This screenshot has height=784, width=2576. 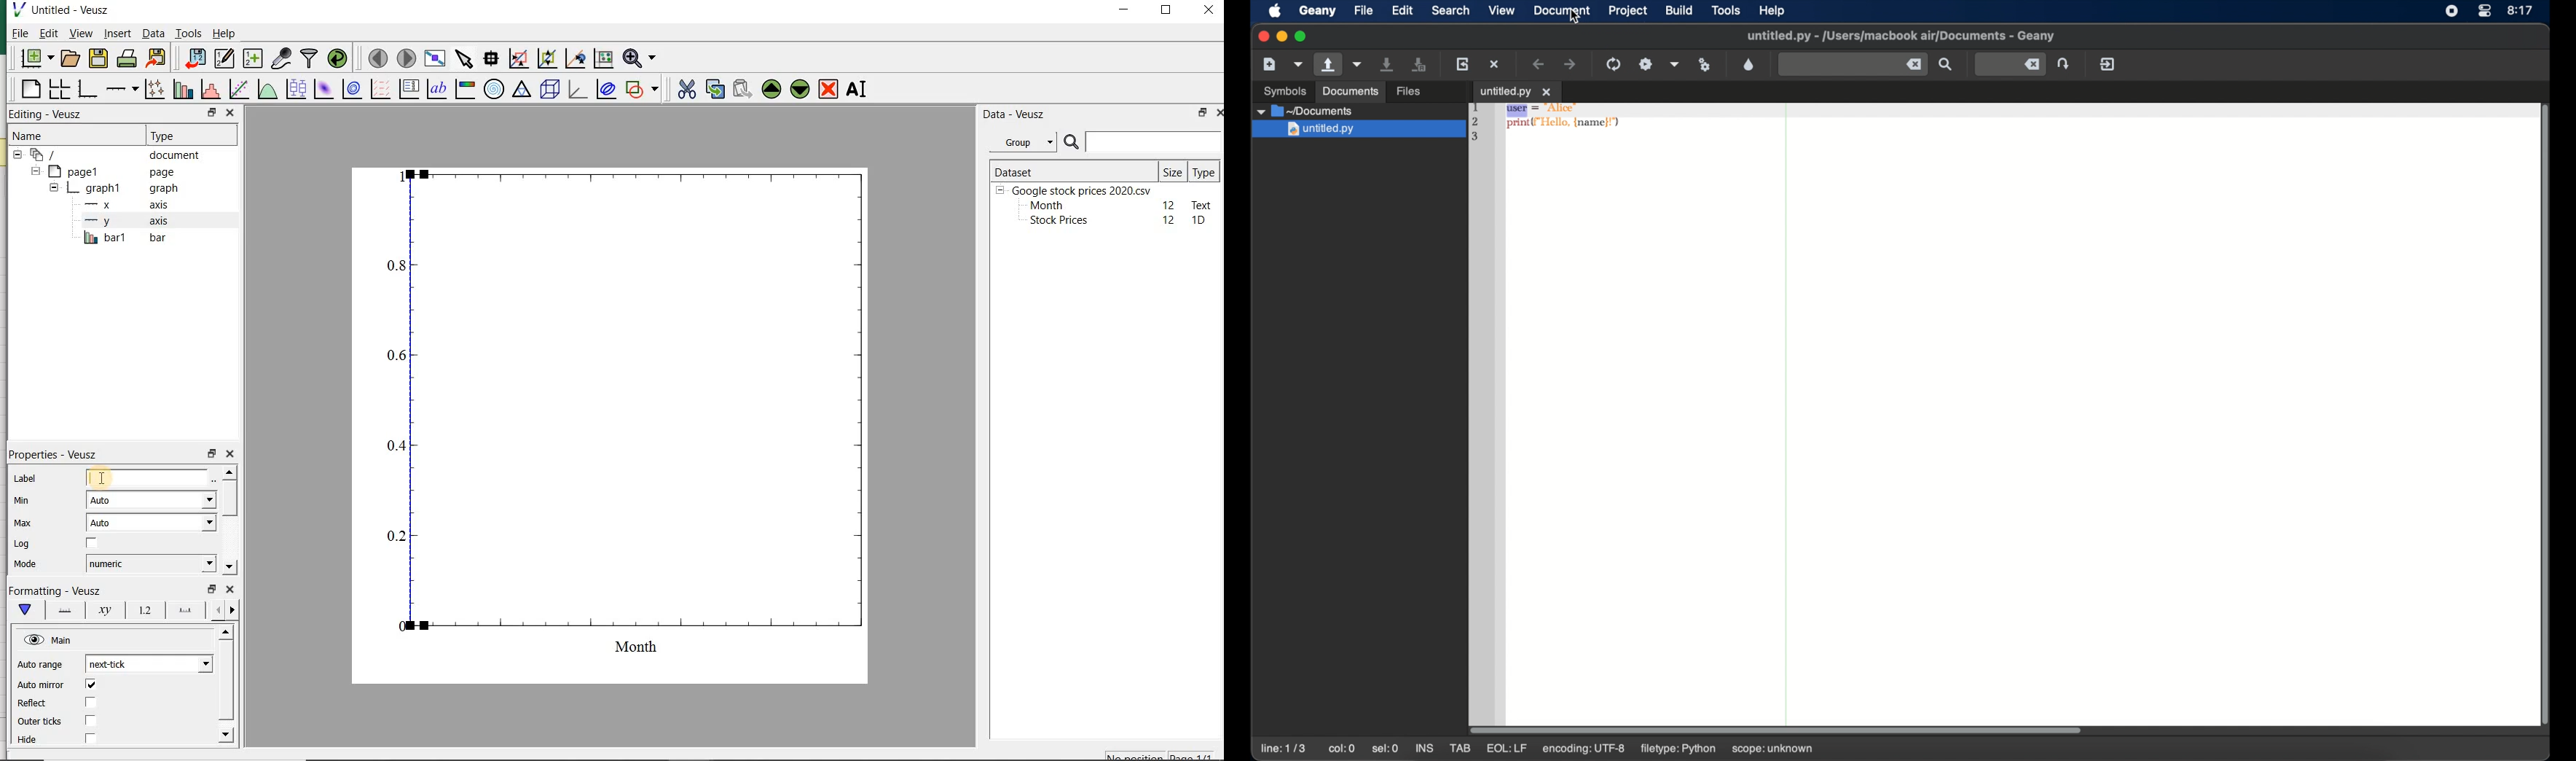 I want to click on geany, so click(x=1318, y=11).